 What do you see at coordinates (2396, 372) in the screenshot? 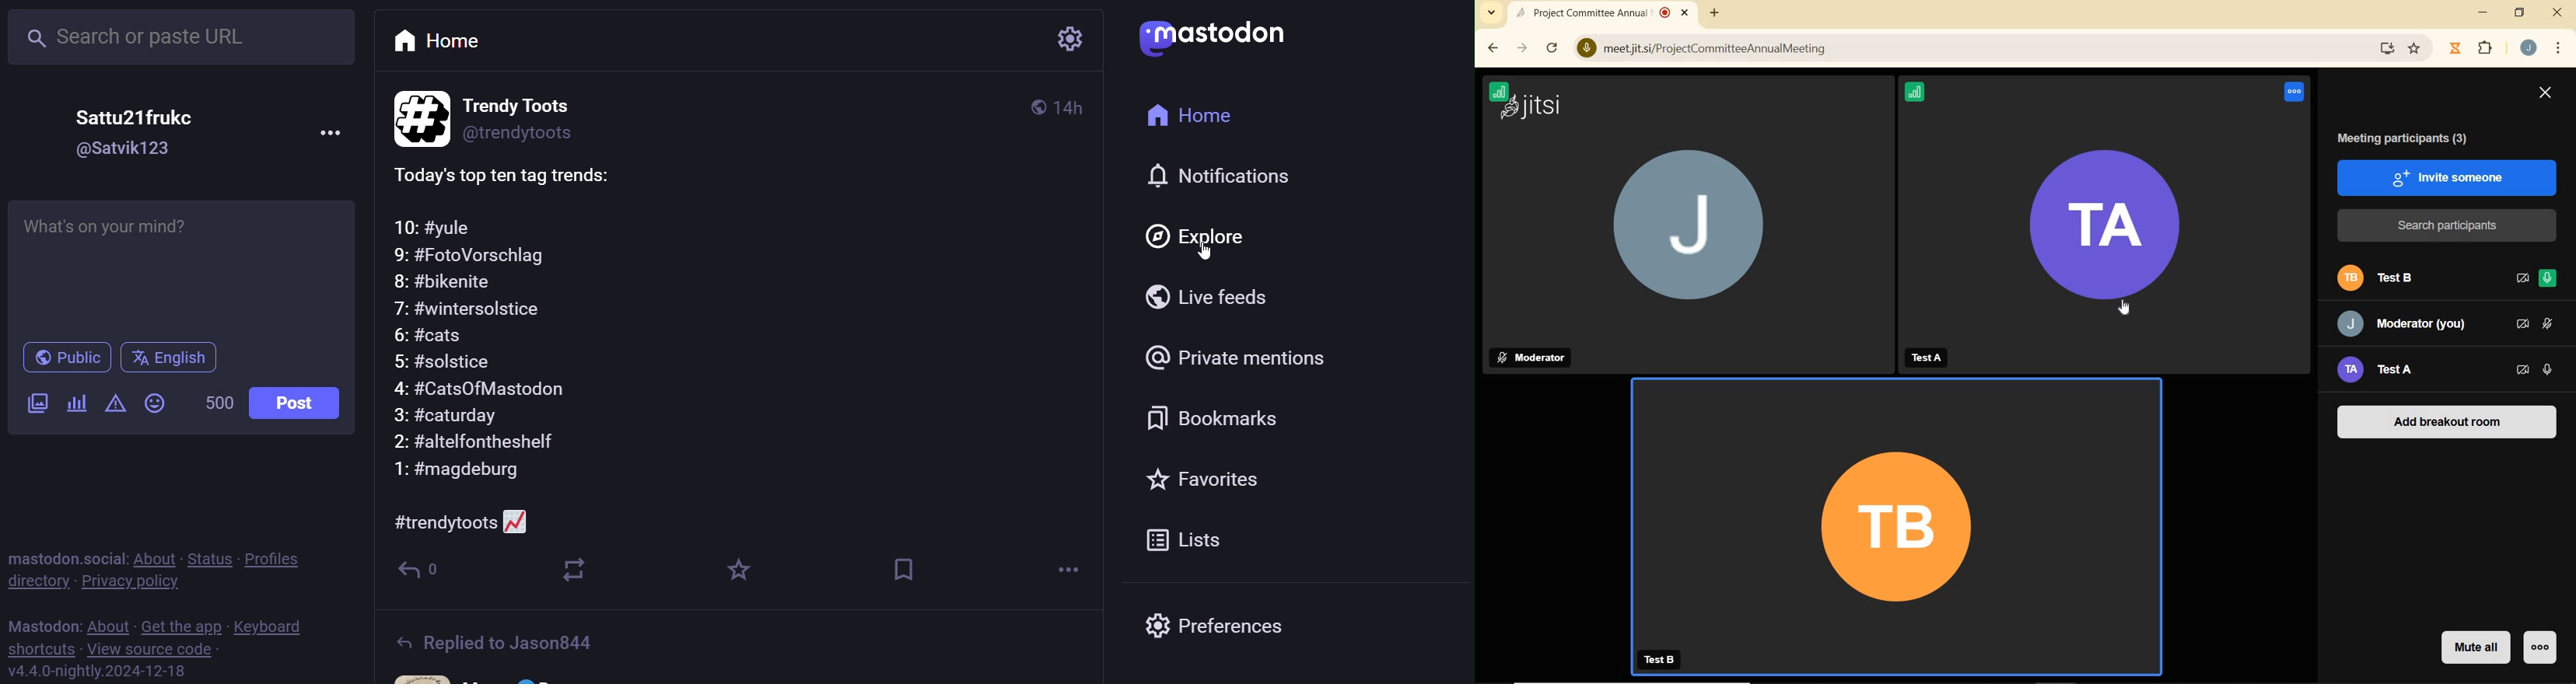
I see `Test A` at bounding box center [2396, 372].